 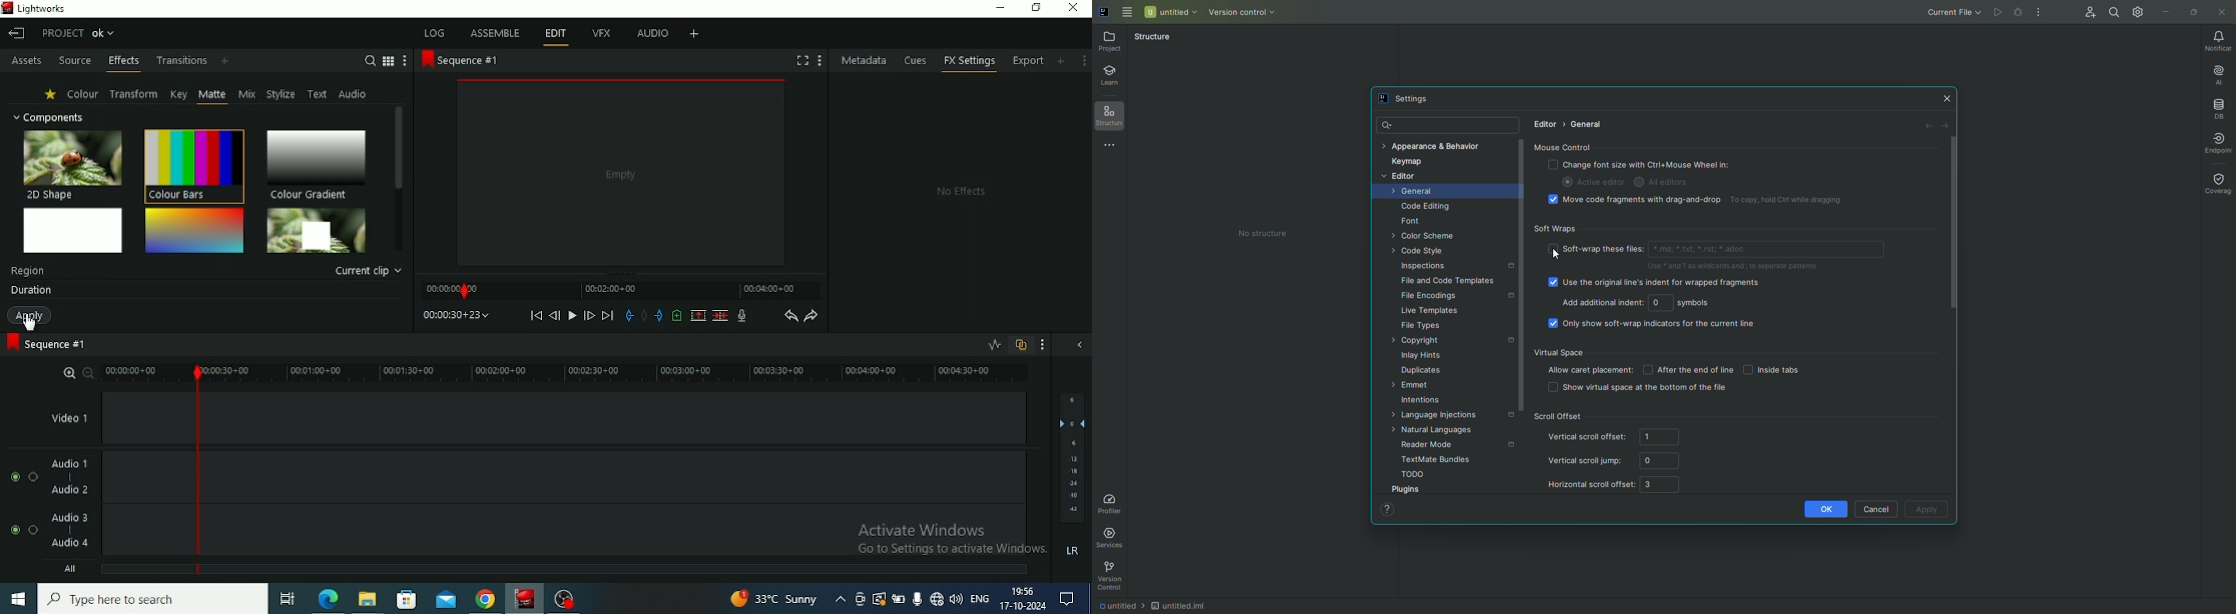 I want to click on Matte, so click(x=212, y=95).